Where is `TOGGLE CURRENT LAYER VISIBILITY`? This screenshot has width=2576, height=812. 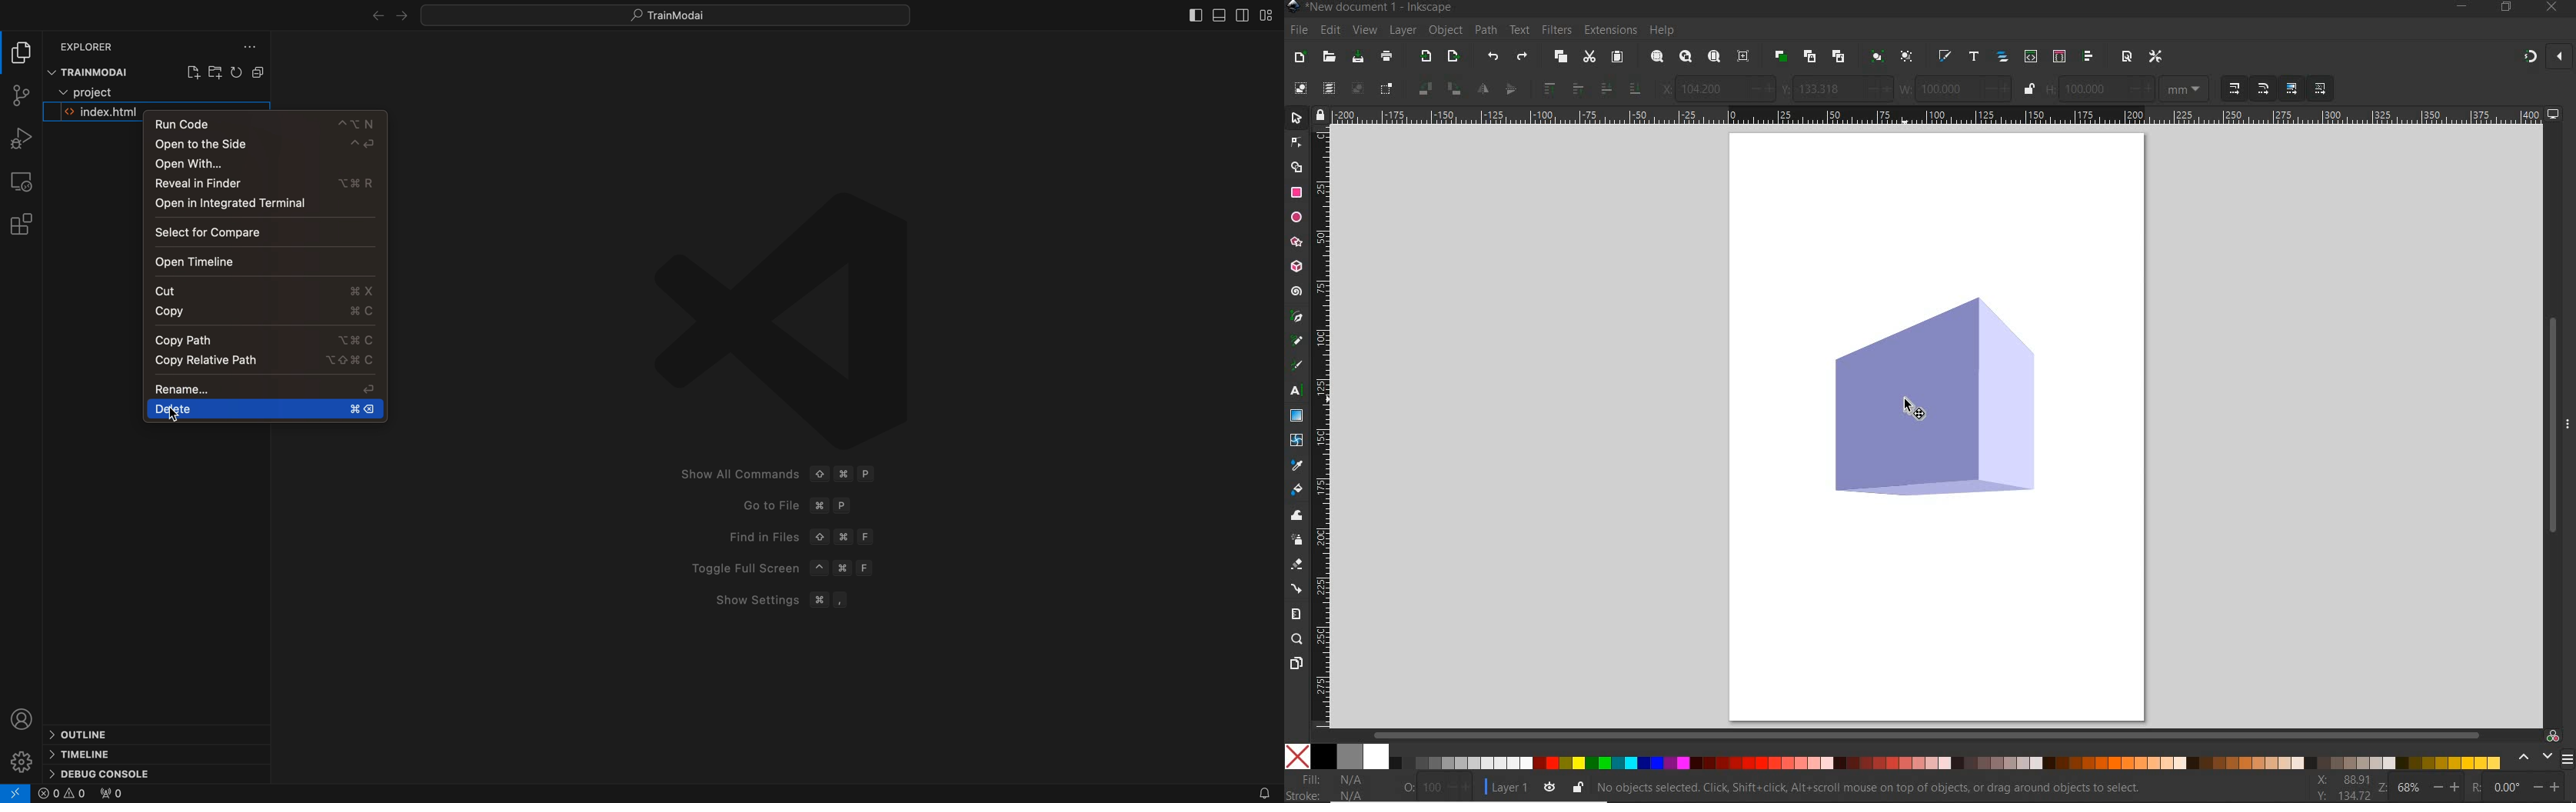
TOGGLE CURRENT LAYER VISIBILITY is located at coordinates (1549, 788).